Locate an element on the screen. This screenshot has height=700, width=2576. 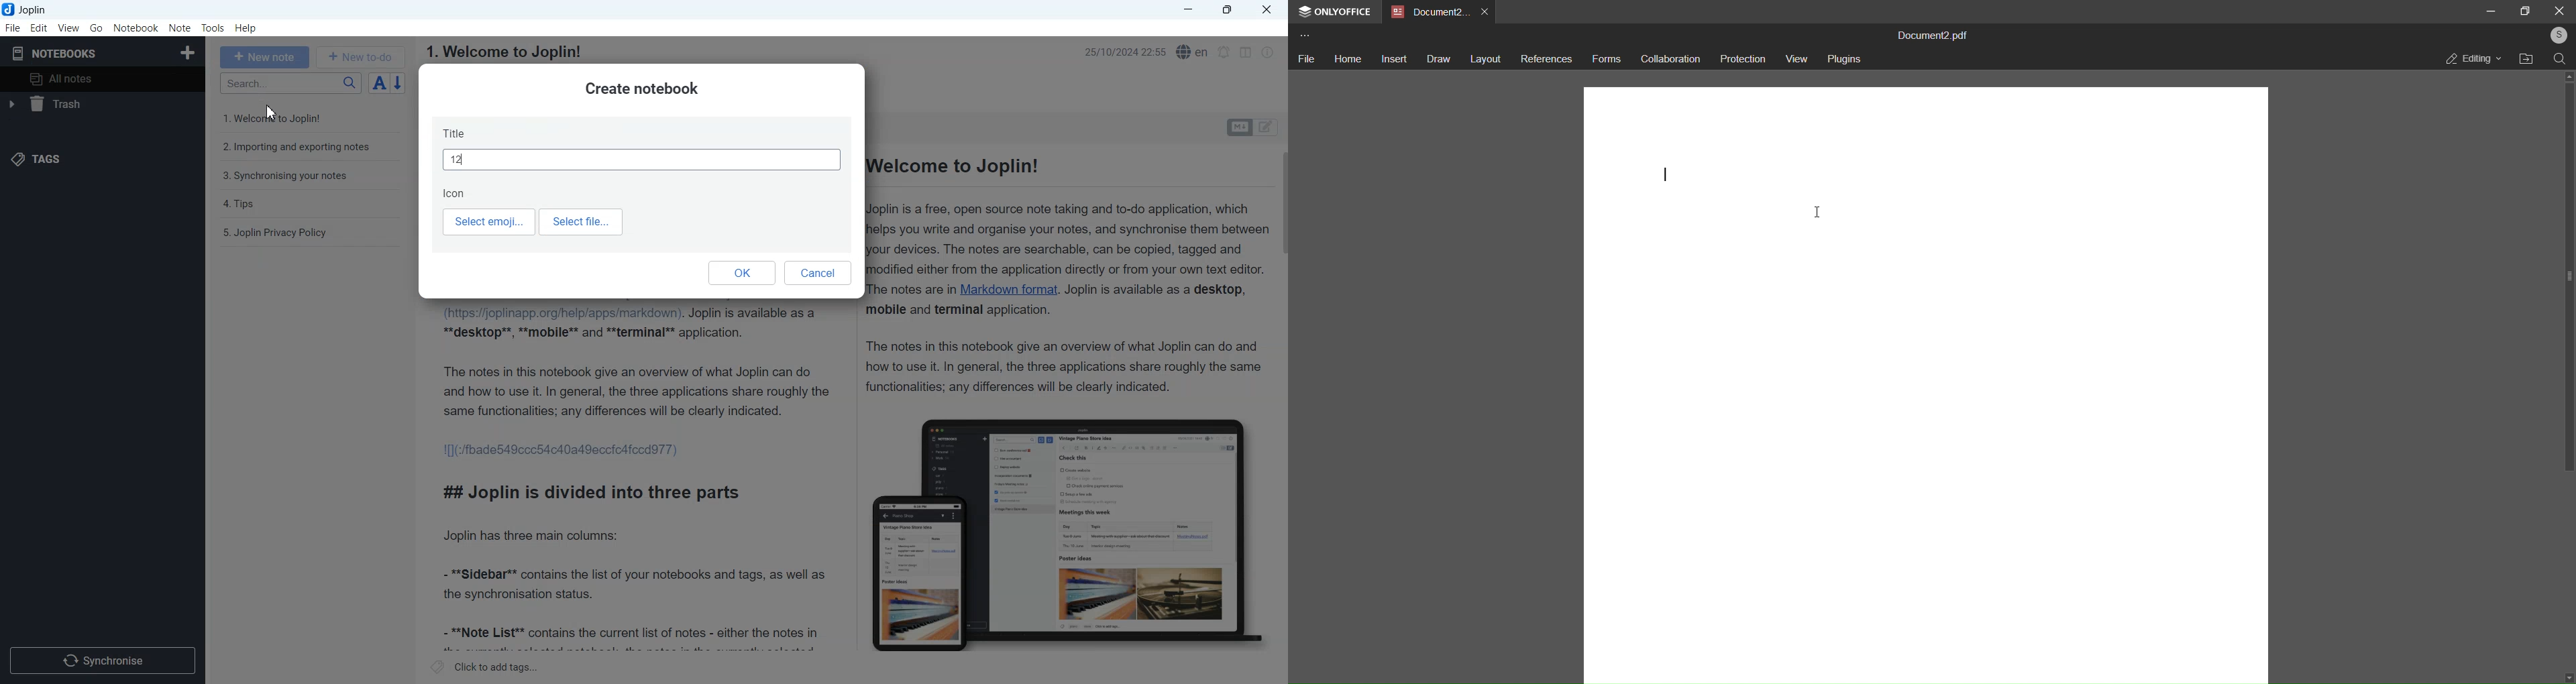
Synchronize is located at coordinates (102, 659).